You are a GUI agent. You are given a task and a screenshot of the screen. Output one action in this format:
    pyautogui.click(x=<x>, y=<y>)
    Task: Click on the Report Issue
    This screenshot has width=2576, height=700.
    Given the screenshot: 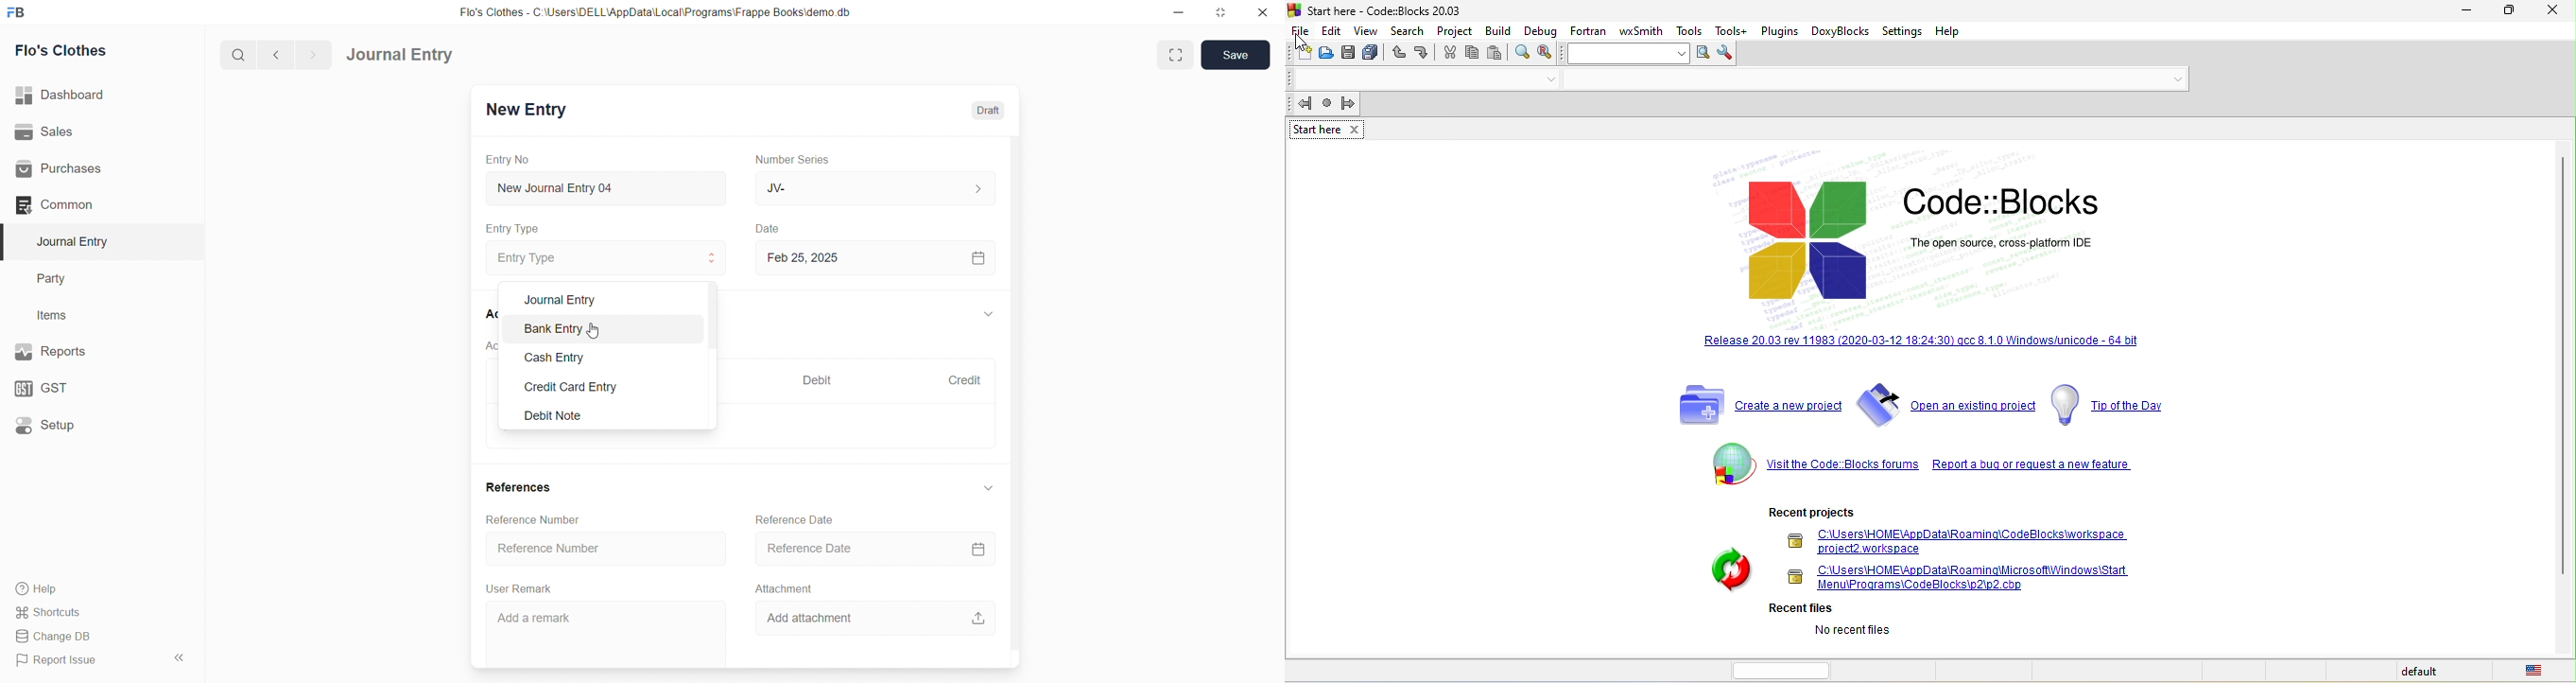 What is the action you would take?
    pyautogui.click(x=83, y=660)
    